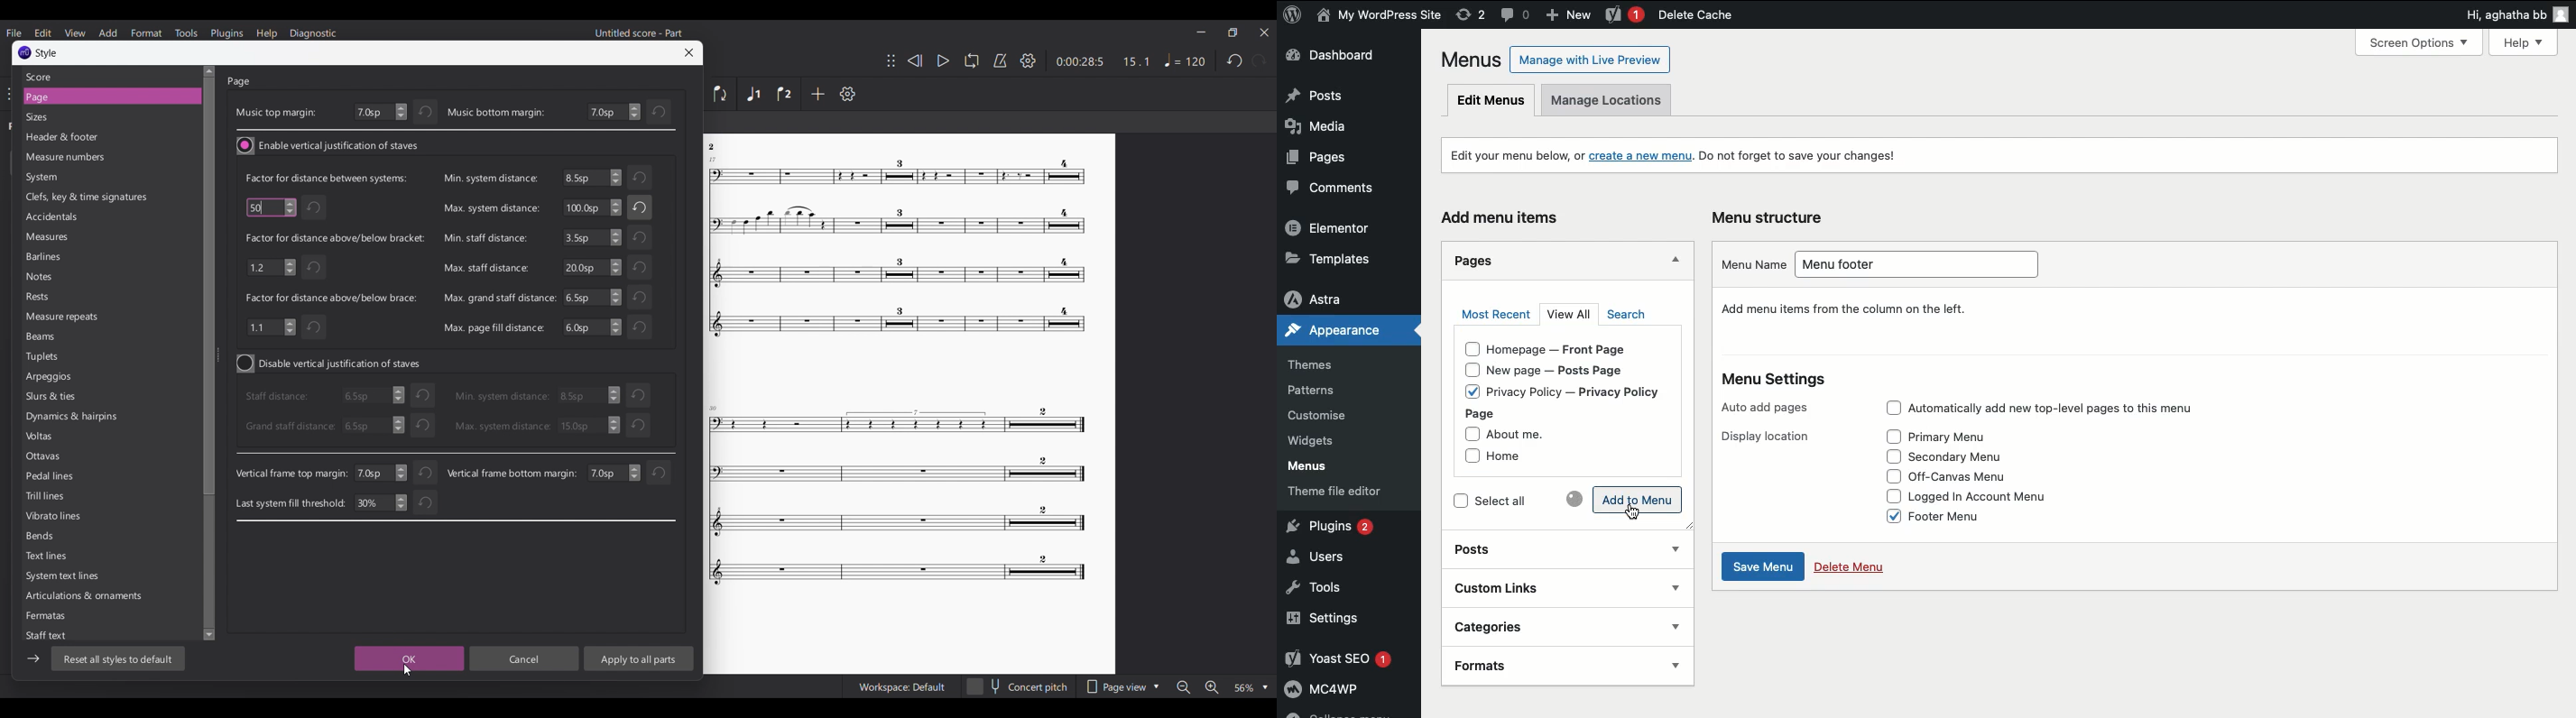 The height and width of the screenshot is (728, 2576). Describe the element at coordinates (1506, 154) in the screenshot. I see `Edit your menu below, or` at that location.